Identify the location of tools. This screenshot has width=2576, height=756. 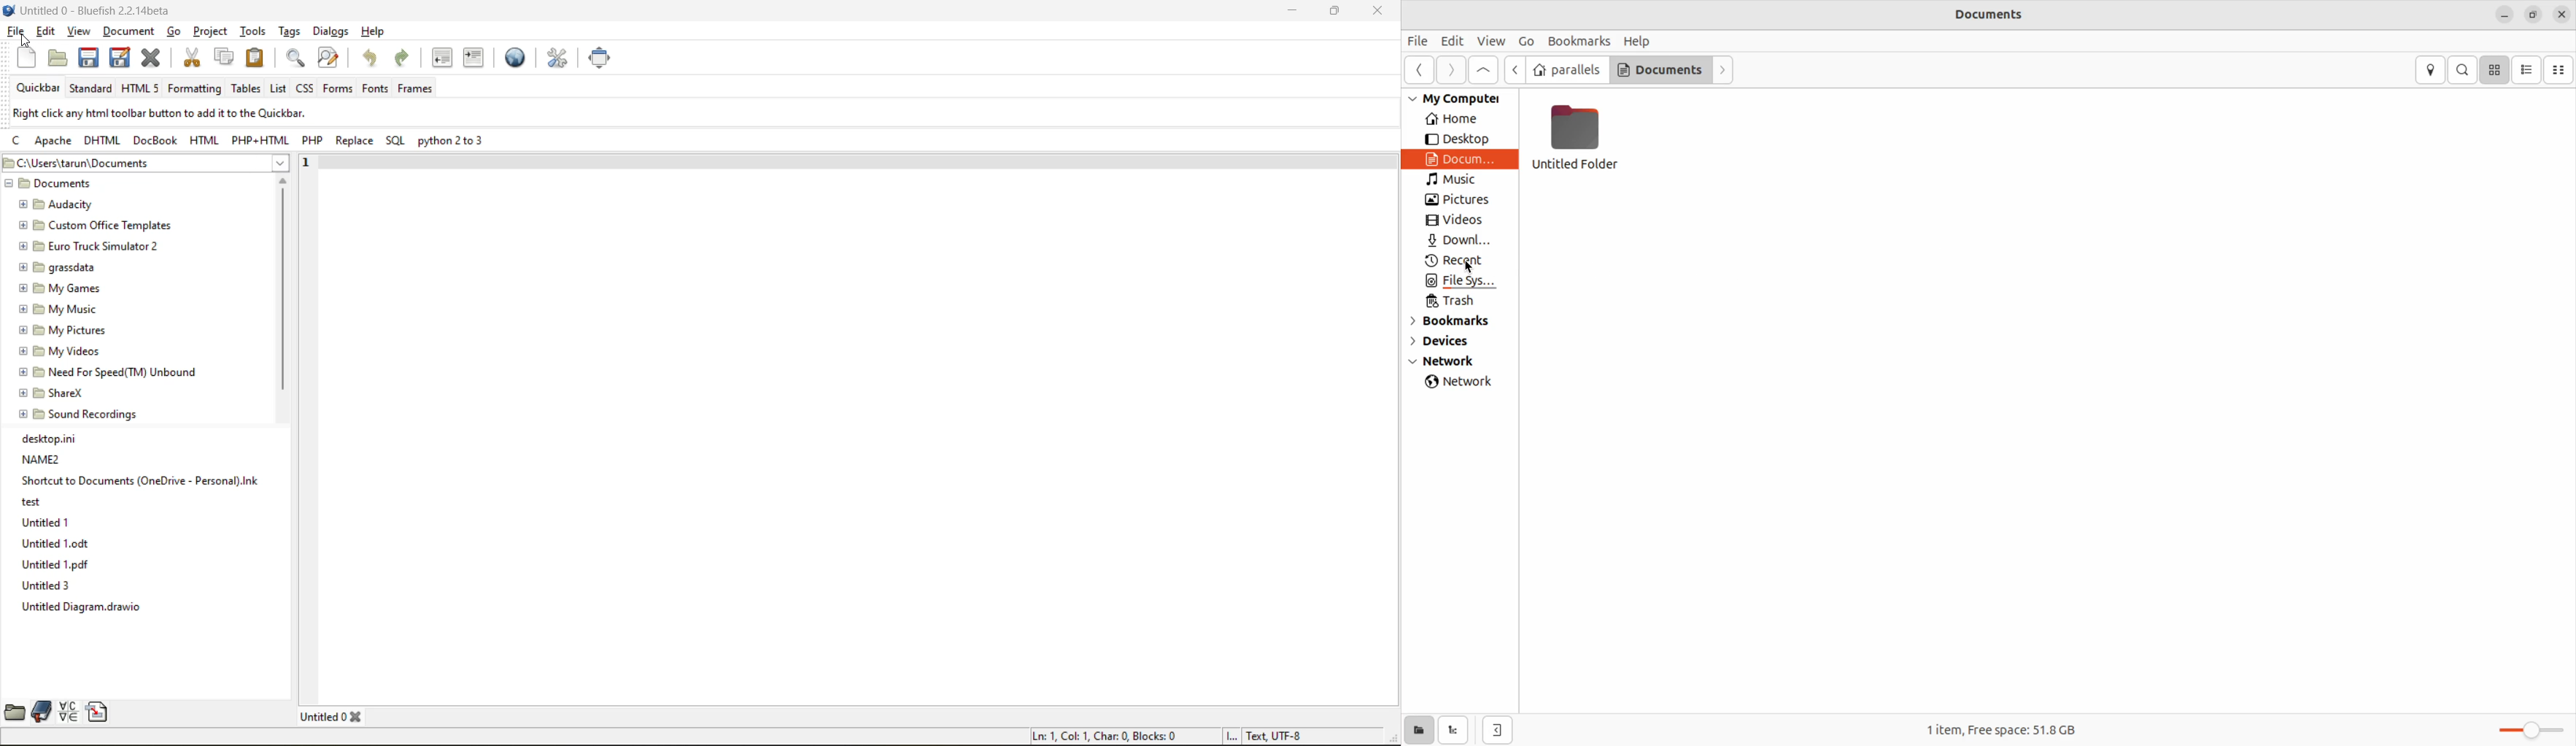
(255, 31).